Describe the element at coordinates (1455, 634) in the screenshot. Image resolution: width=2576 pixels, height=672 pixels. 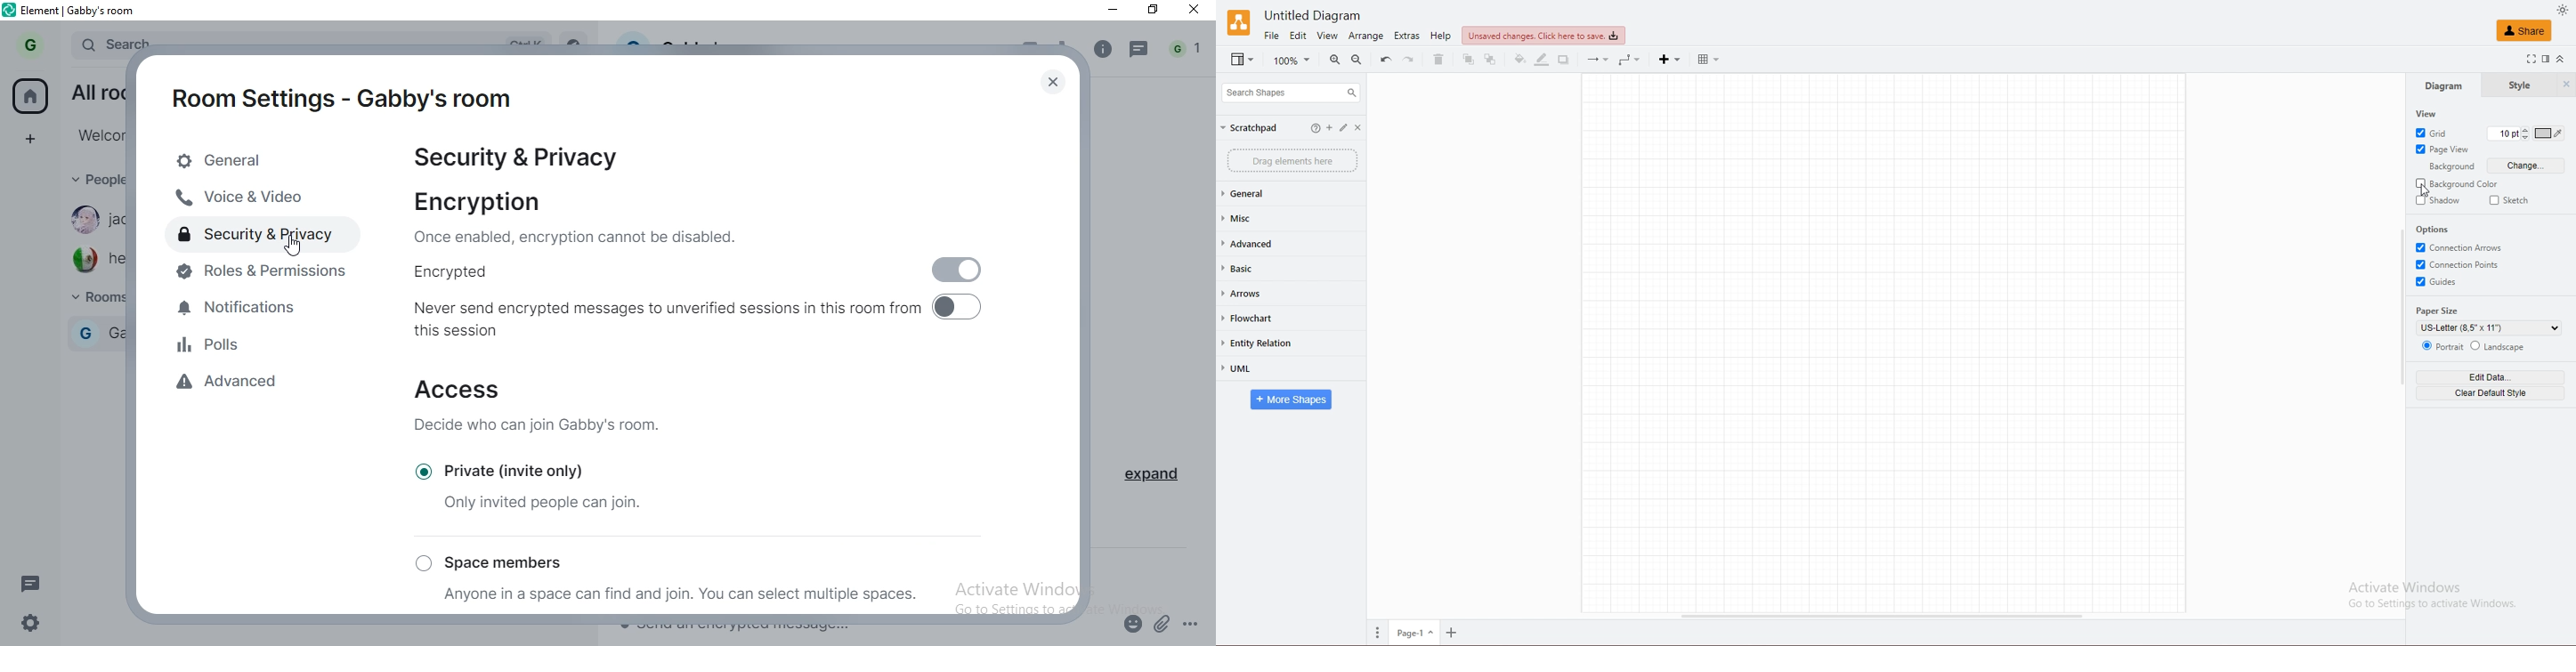
I see `add page` at that location.